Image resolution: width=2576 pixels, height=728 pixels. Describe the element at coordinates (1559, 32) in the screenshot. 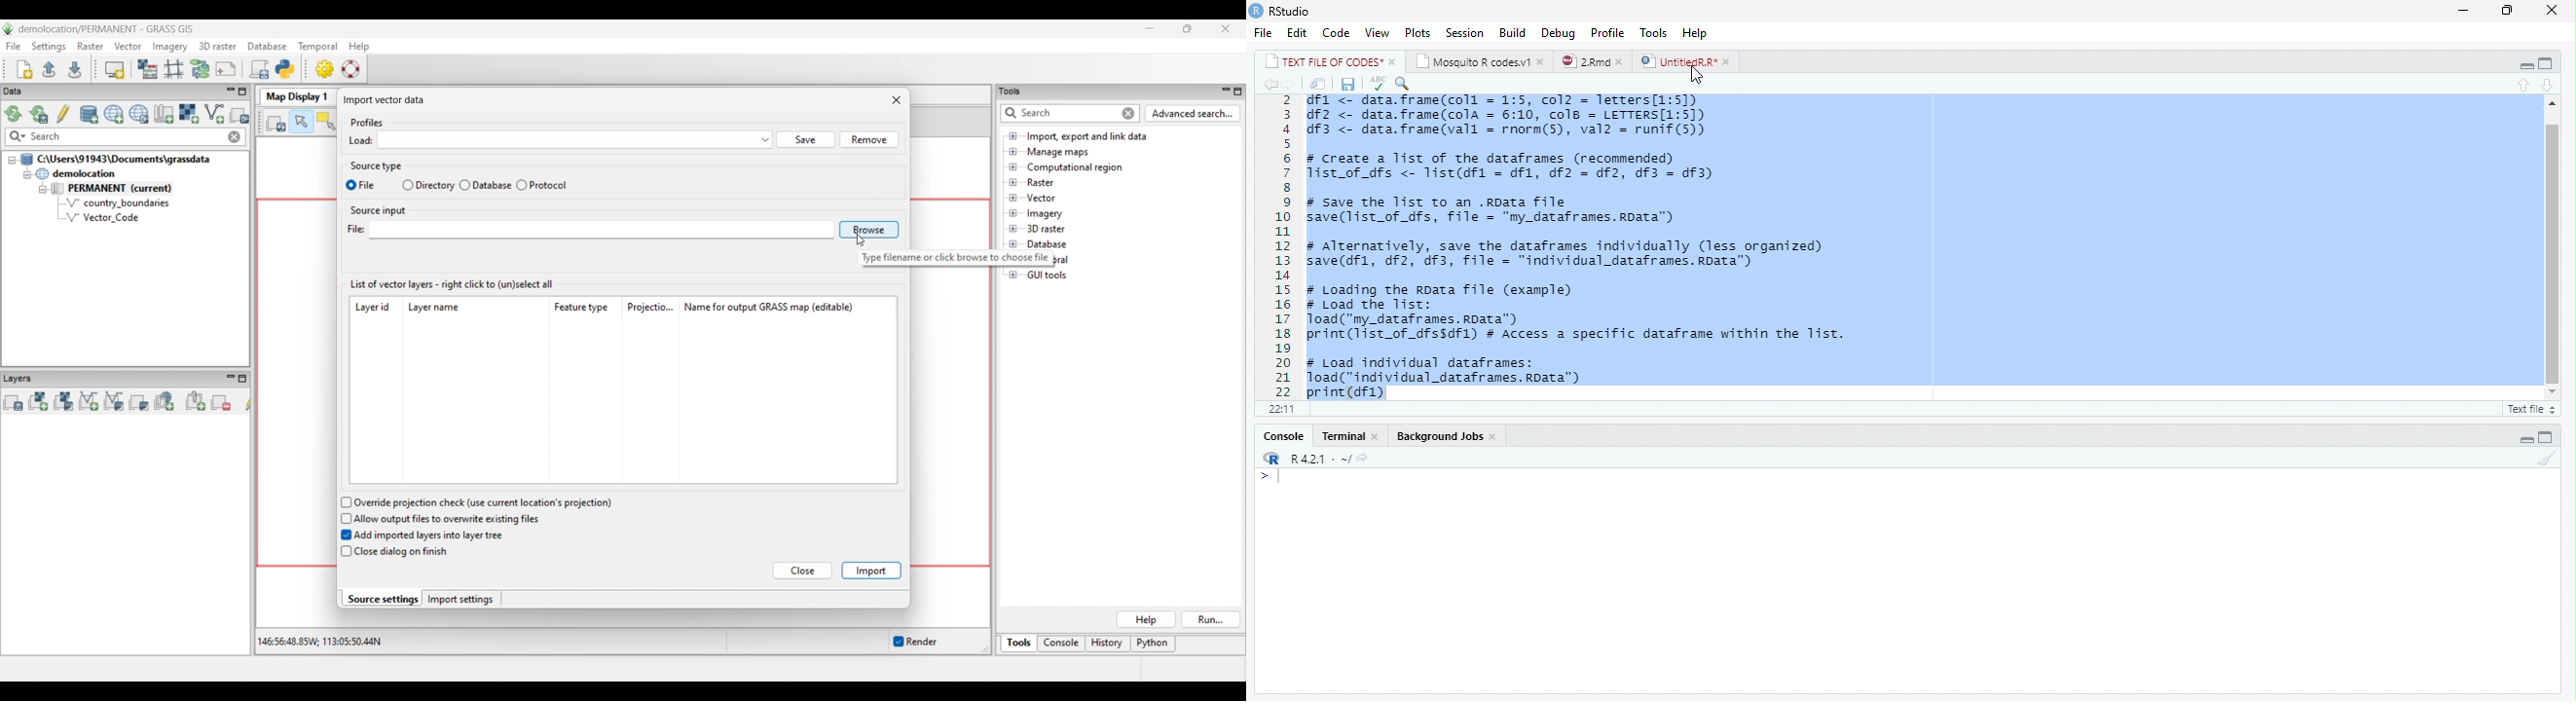

I see `Debug` at that location.